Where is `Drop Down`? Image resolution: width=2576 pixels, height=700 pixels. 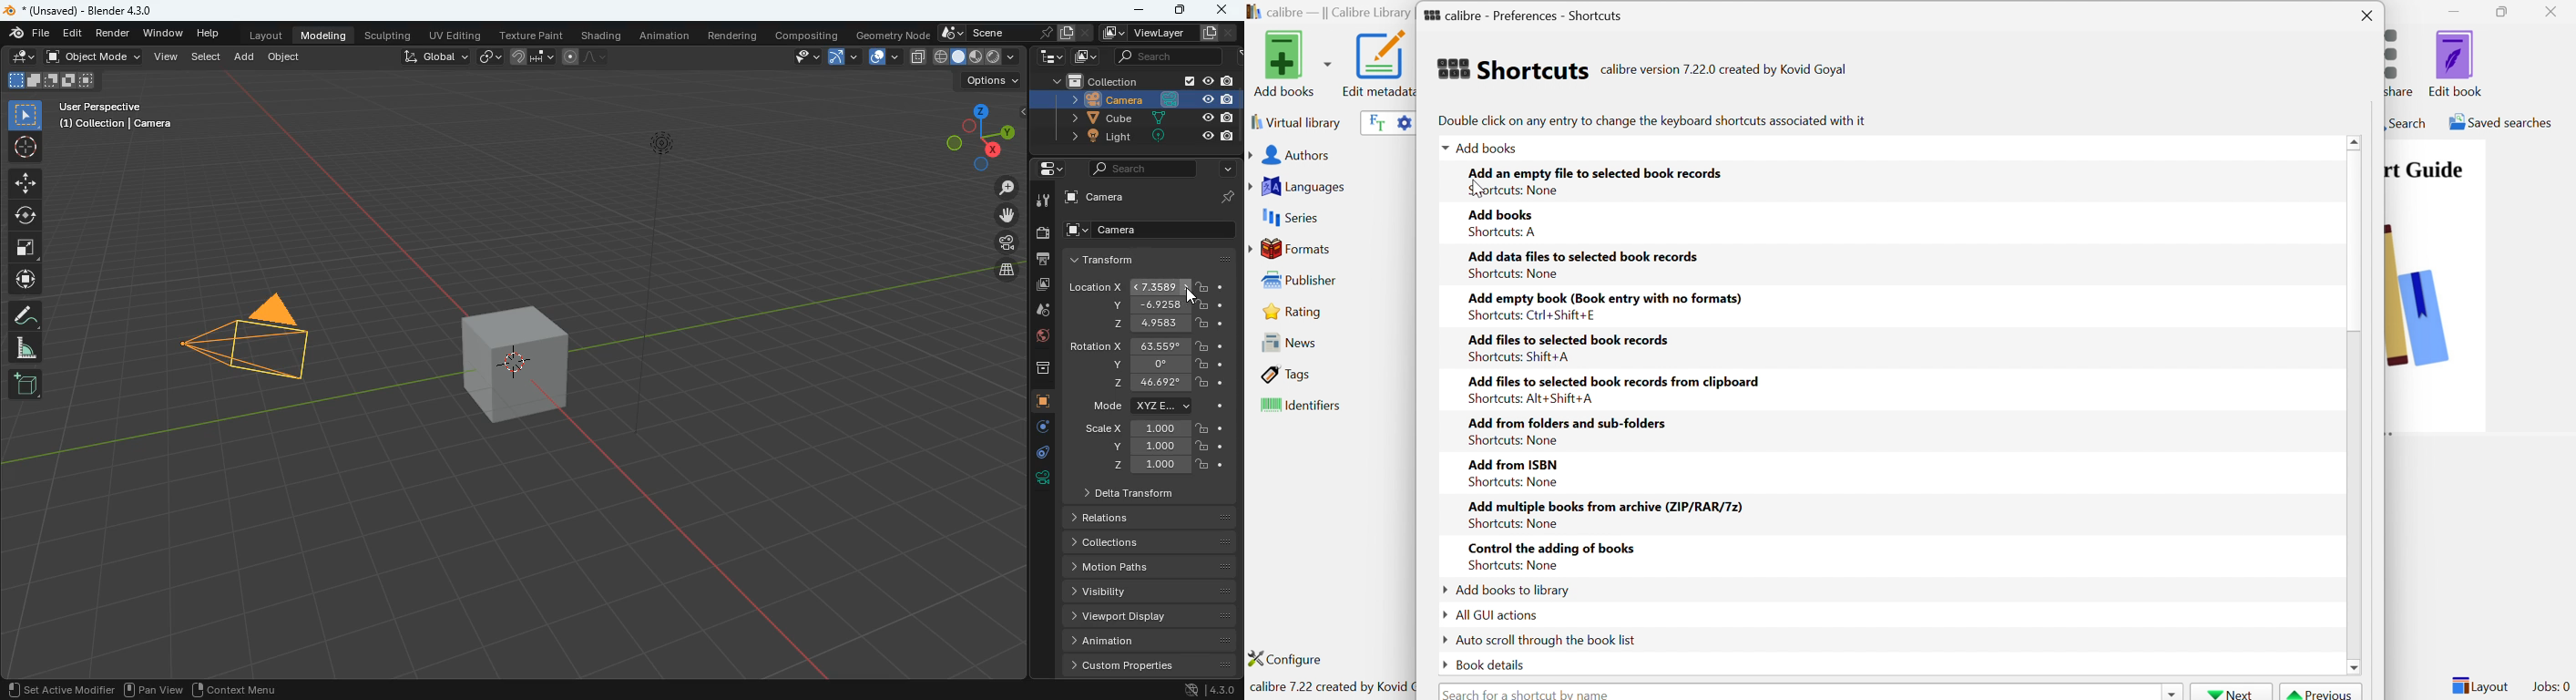
Drop Down is located at coordinates (2171, 692).